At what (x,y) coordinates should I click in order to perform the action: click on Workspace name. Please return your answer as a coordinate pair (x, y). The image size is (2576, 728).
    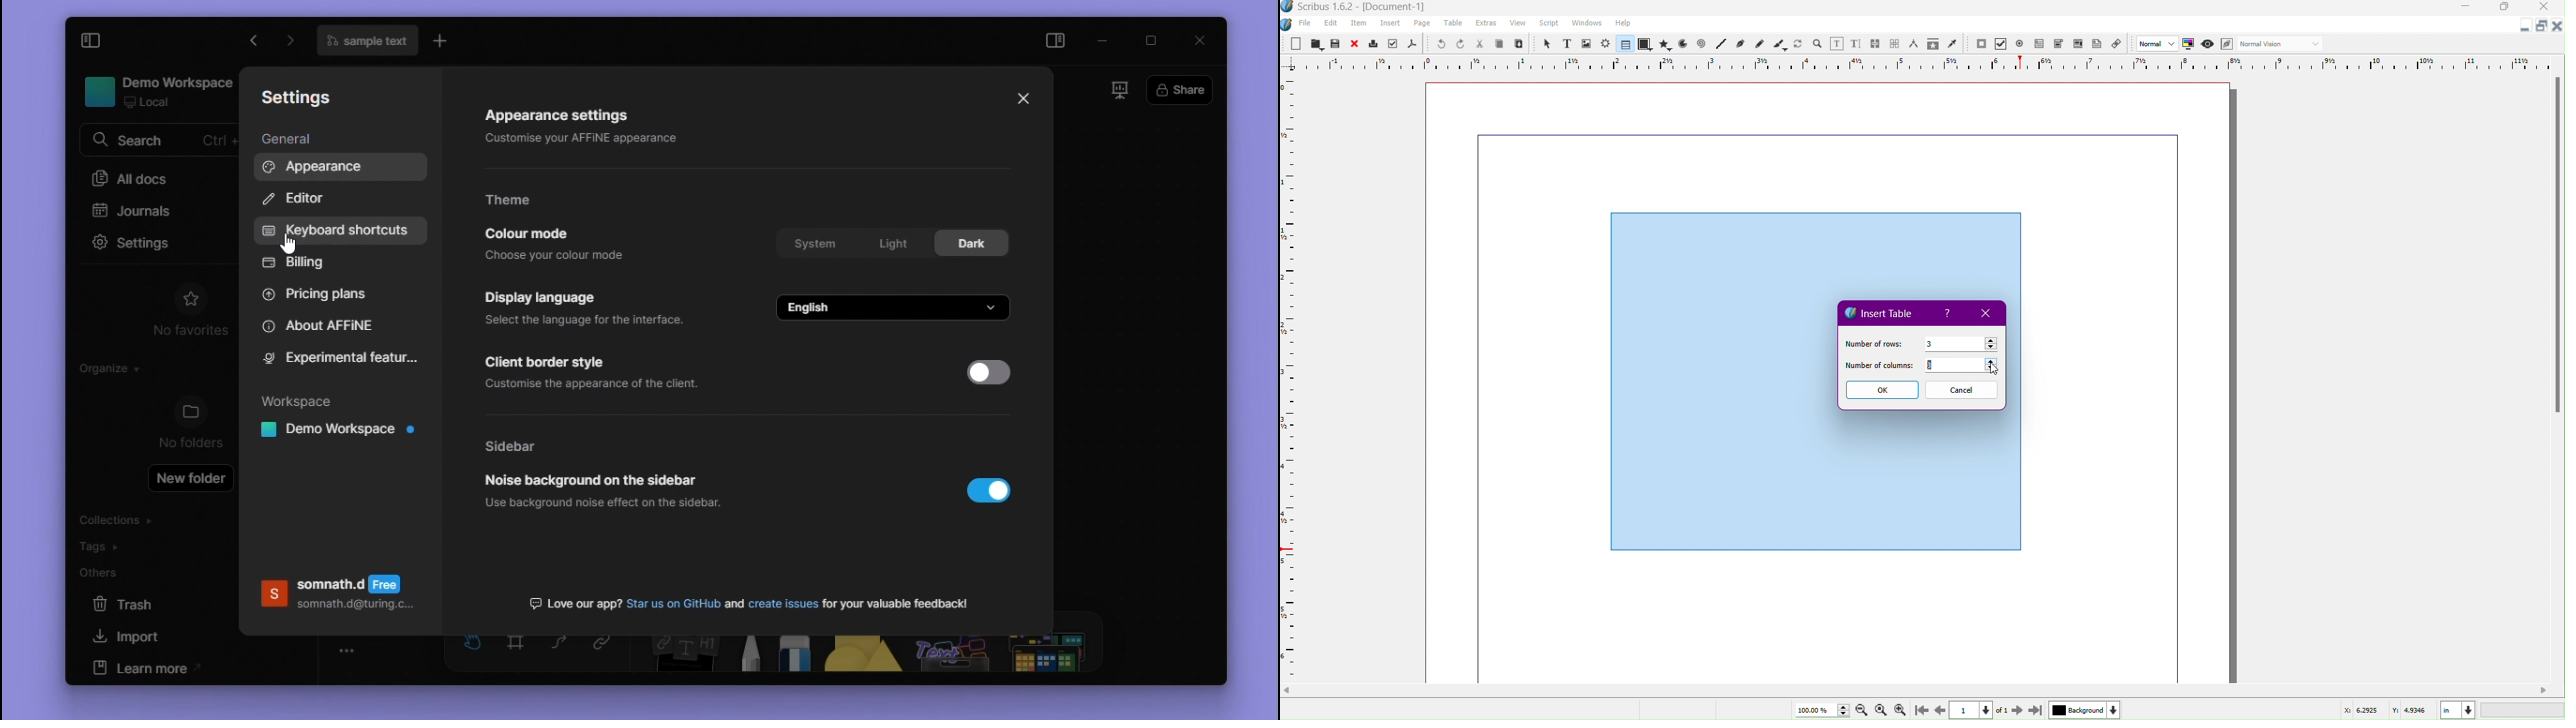
    Looking at the image, I should click on (342, 432).